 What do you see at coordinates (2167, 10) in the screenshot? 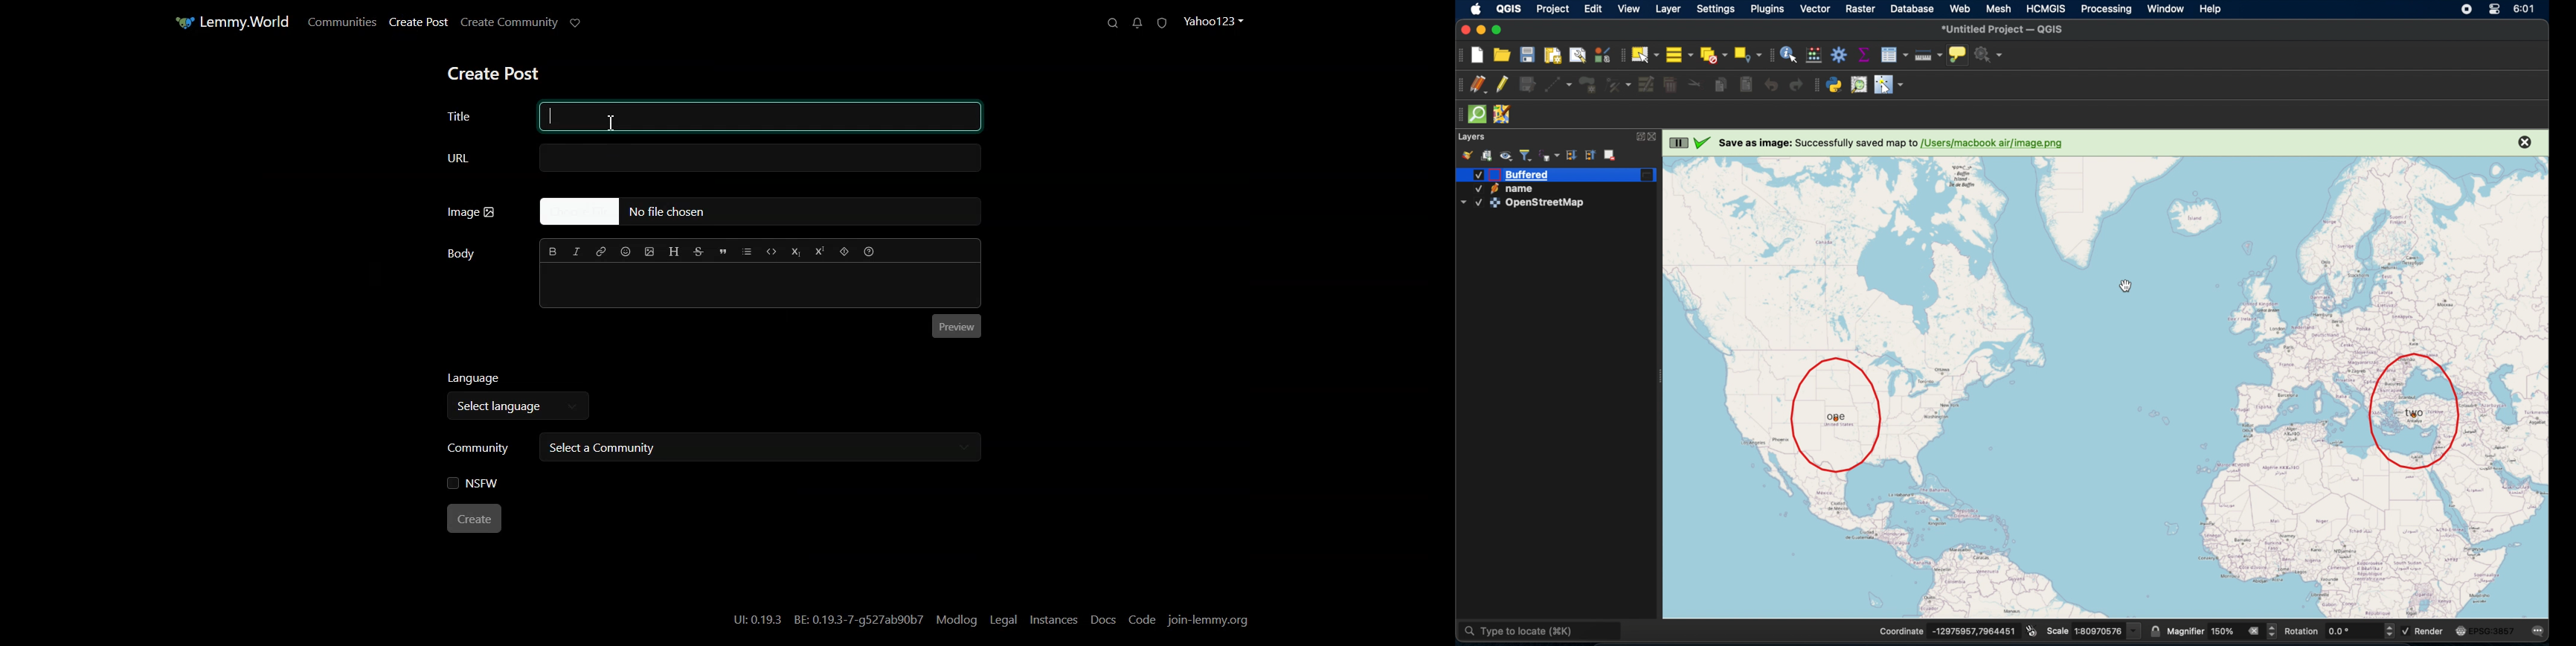
I see `window` at bounding box center [2167, 10].